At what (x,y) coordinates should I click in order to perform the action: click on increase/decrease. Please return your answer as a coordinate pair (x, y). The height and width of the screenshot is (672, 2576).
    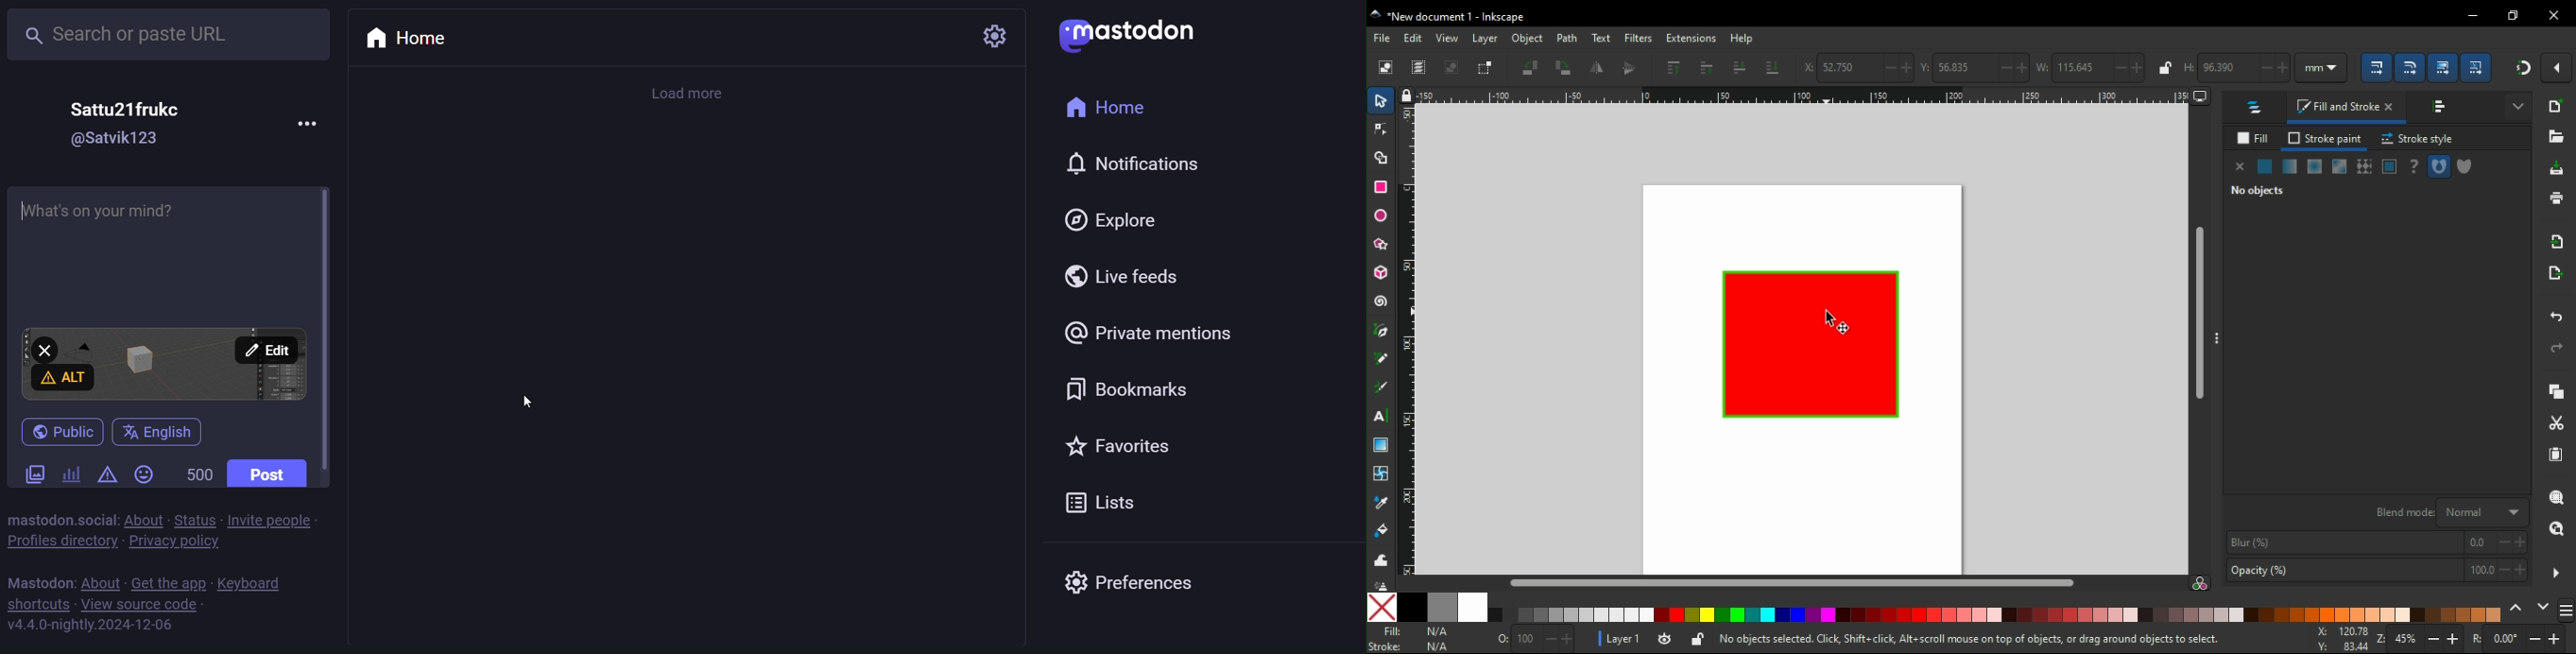
    Looking at the image, I should click on (2130, 67).